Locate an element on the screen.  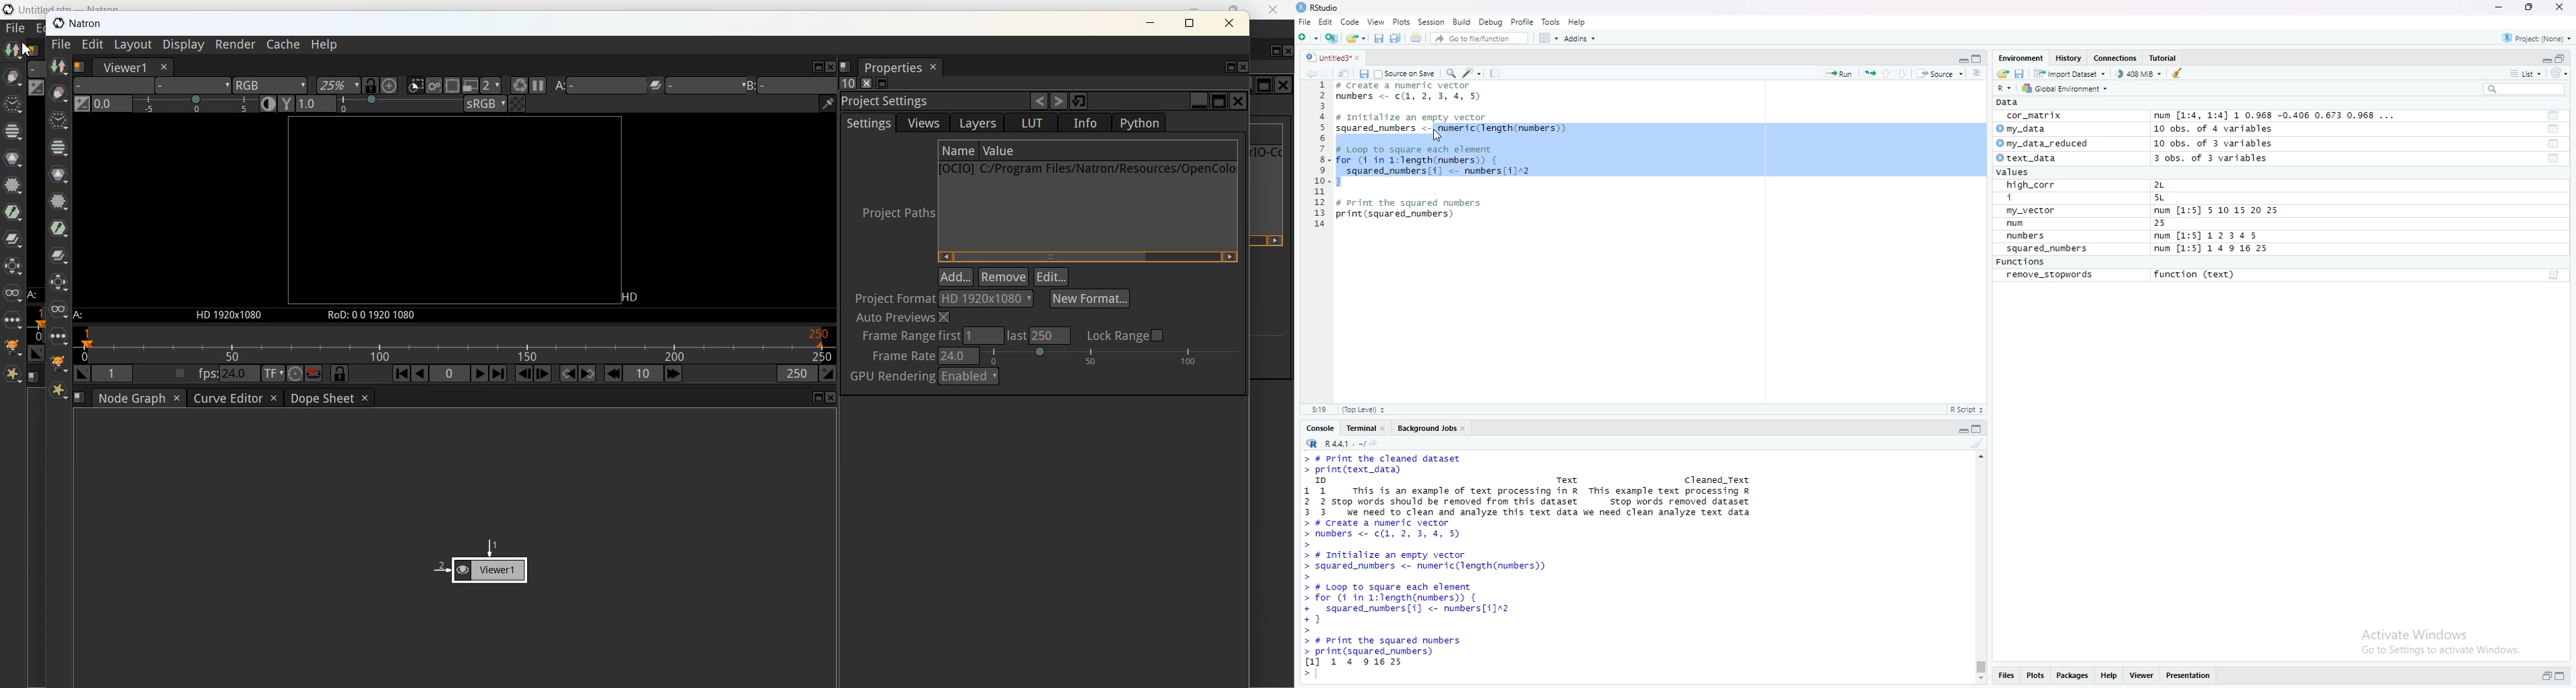
Help is located at coordinates (2110, 677).